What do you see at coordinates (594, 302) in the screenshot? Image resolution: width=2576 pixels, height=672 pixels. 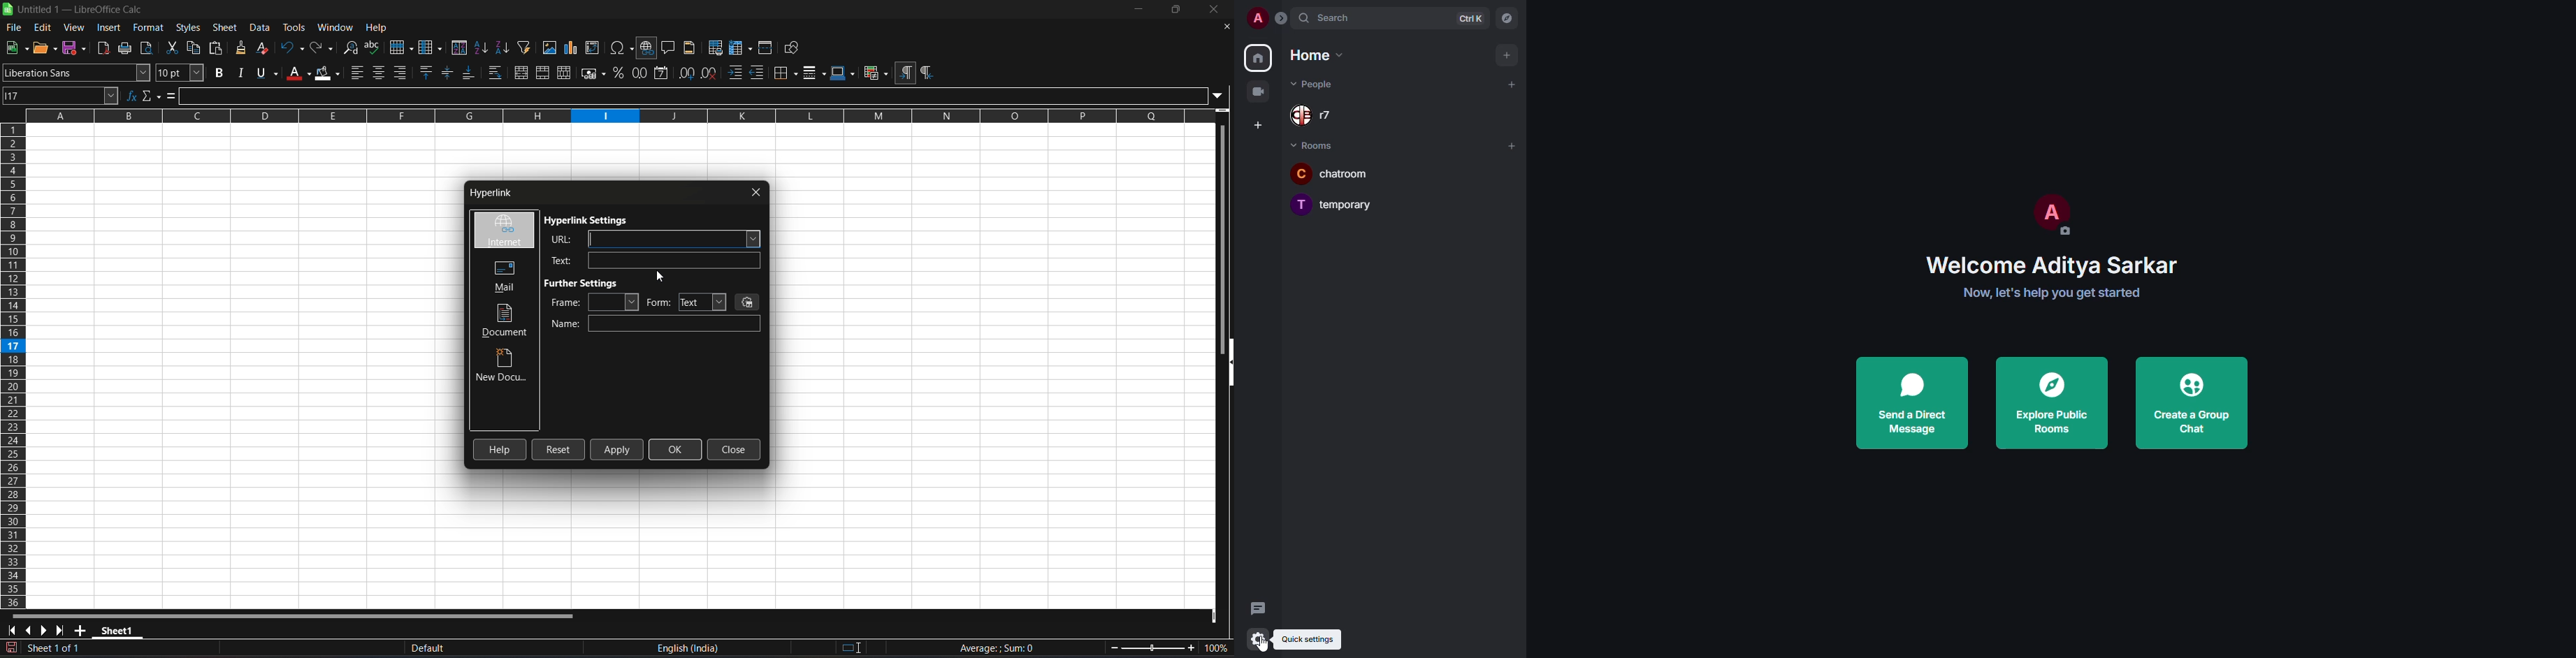 I see `frame` at bounding box center [594, 302].